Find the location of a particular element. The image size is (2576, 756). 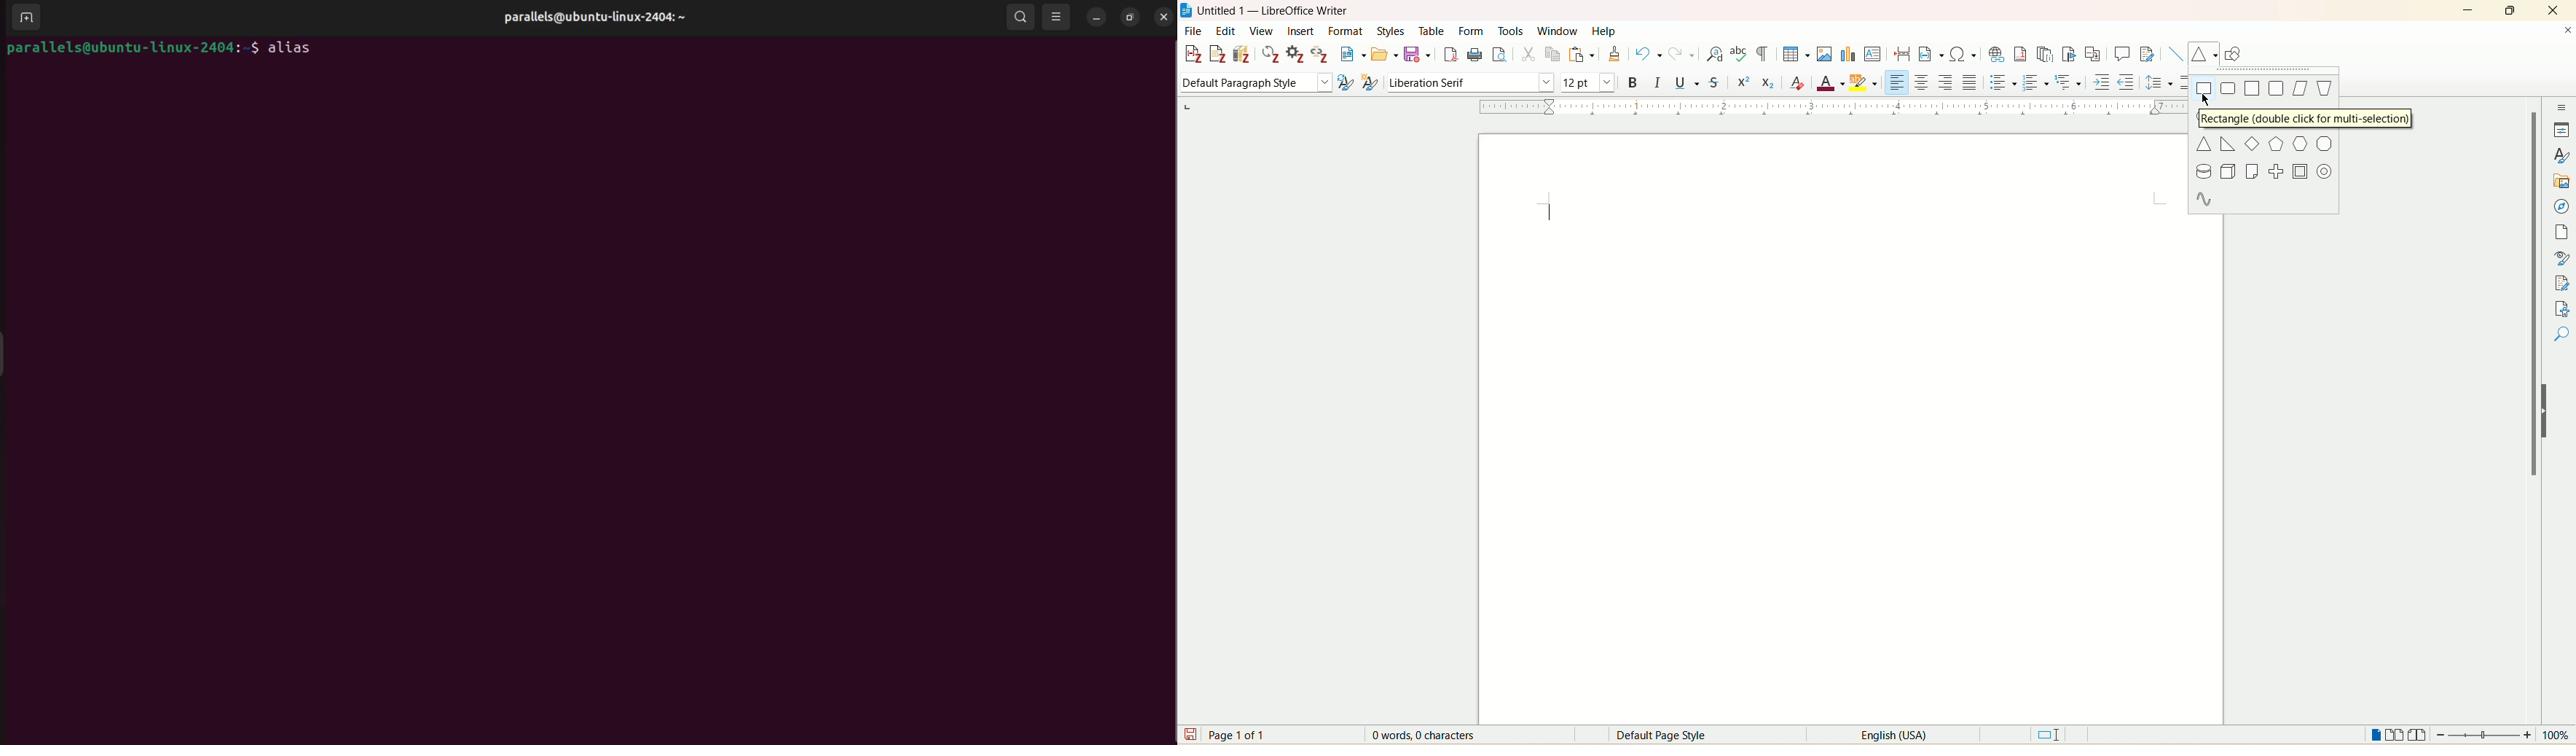

diamond is located at coordinates (2252, 143).